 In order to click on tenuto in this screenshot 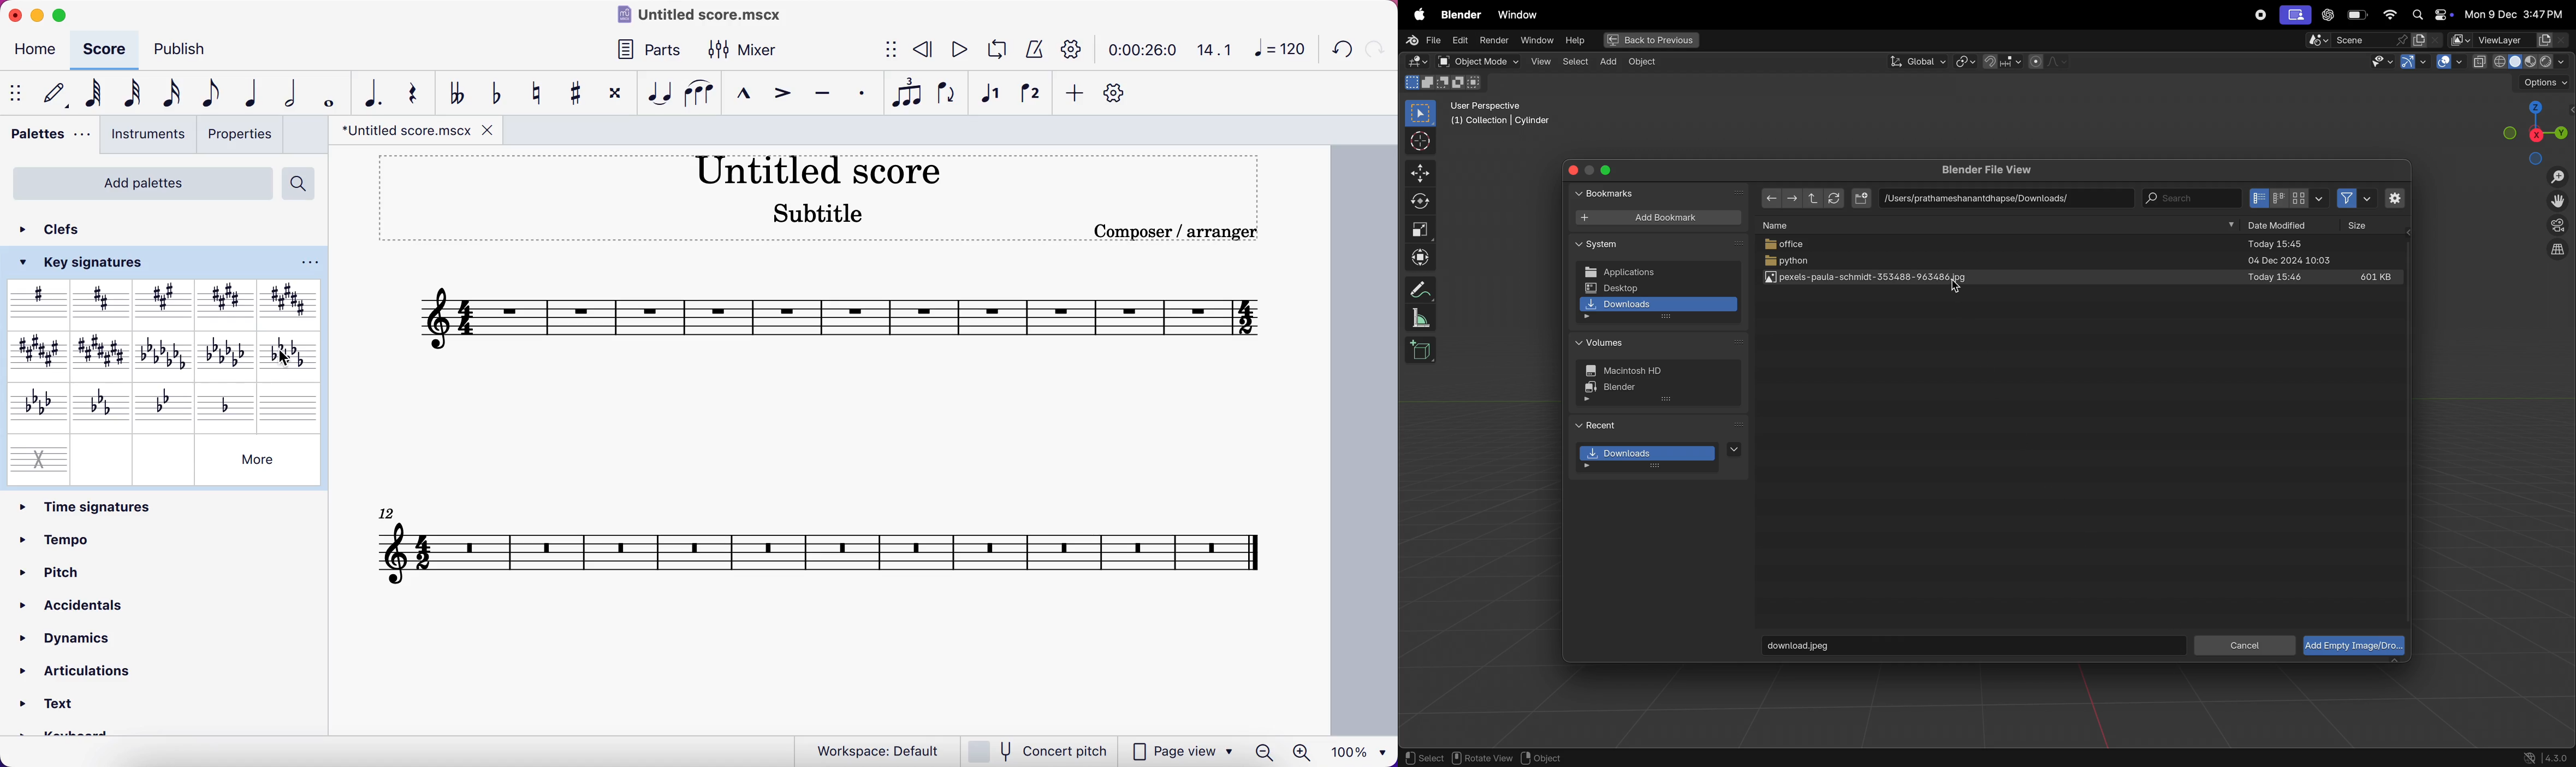, I will do `click(826, 98)`.